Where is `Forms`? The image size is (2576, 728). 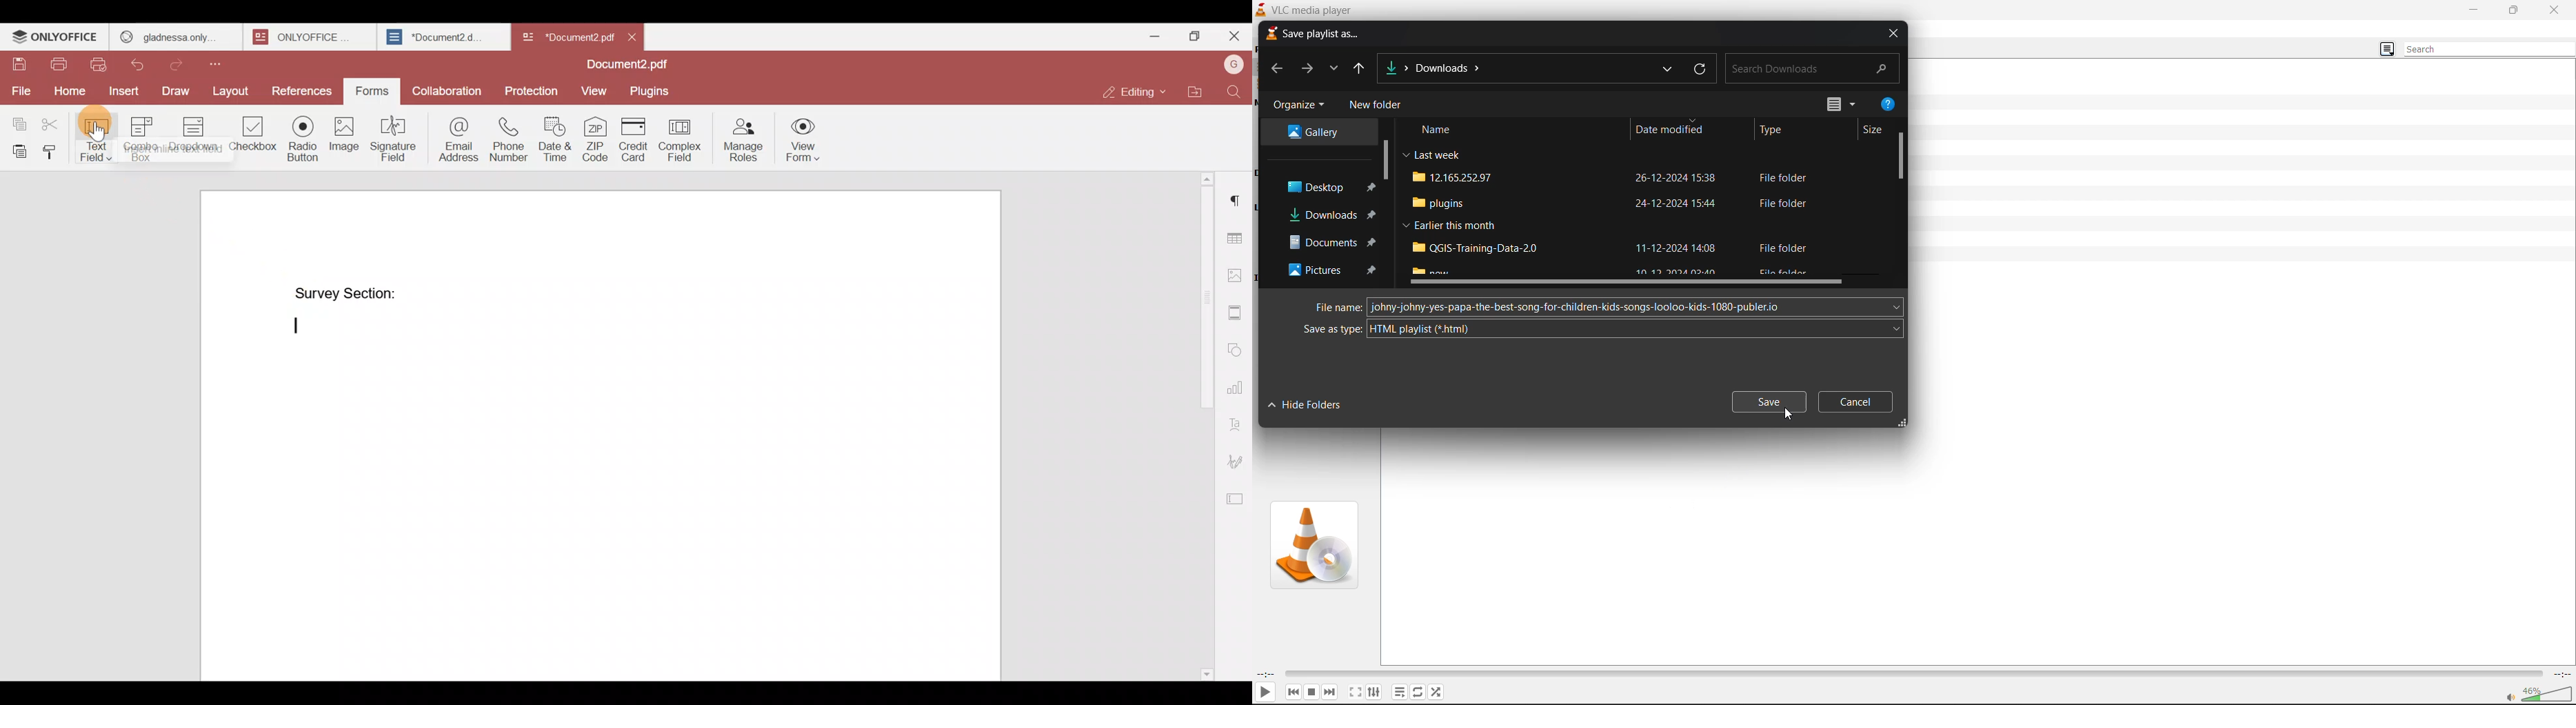 Forms is located at coordinates (367, 91).